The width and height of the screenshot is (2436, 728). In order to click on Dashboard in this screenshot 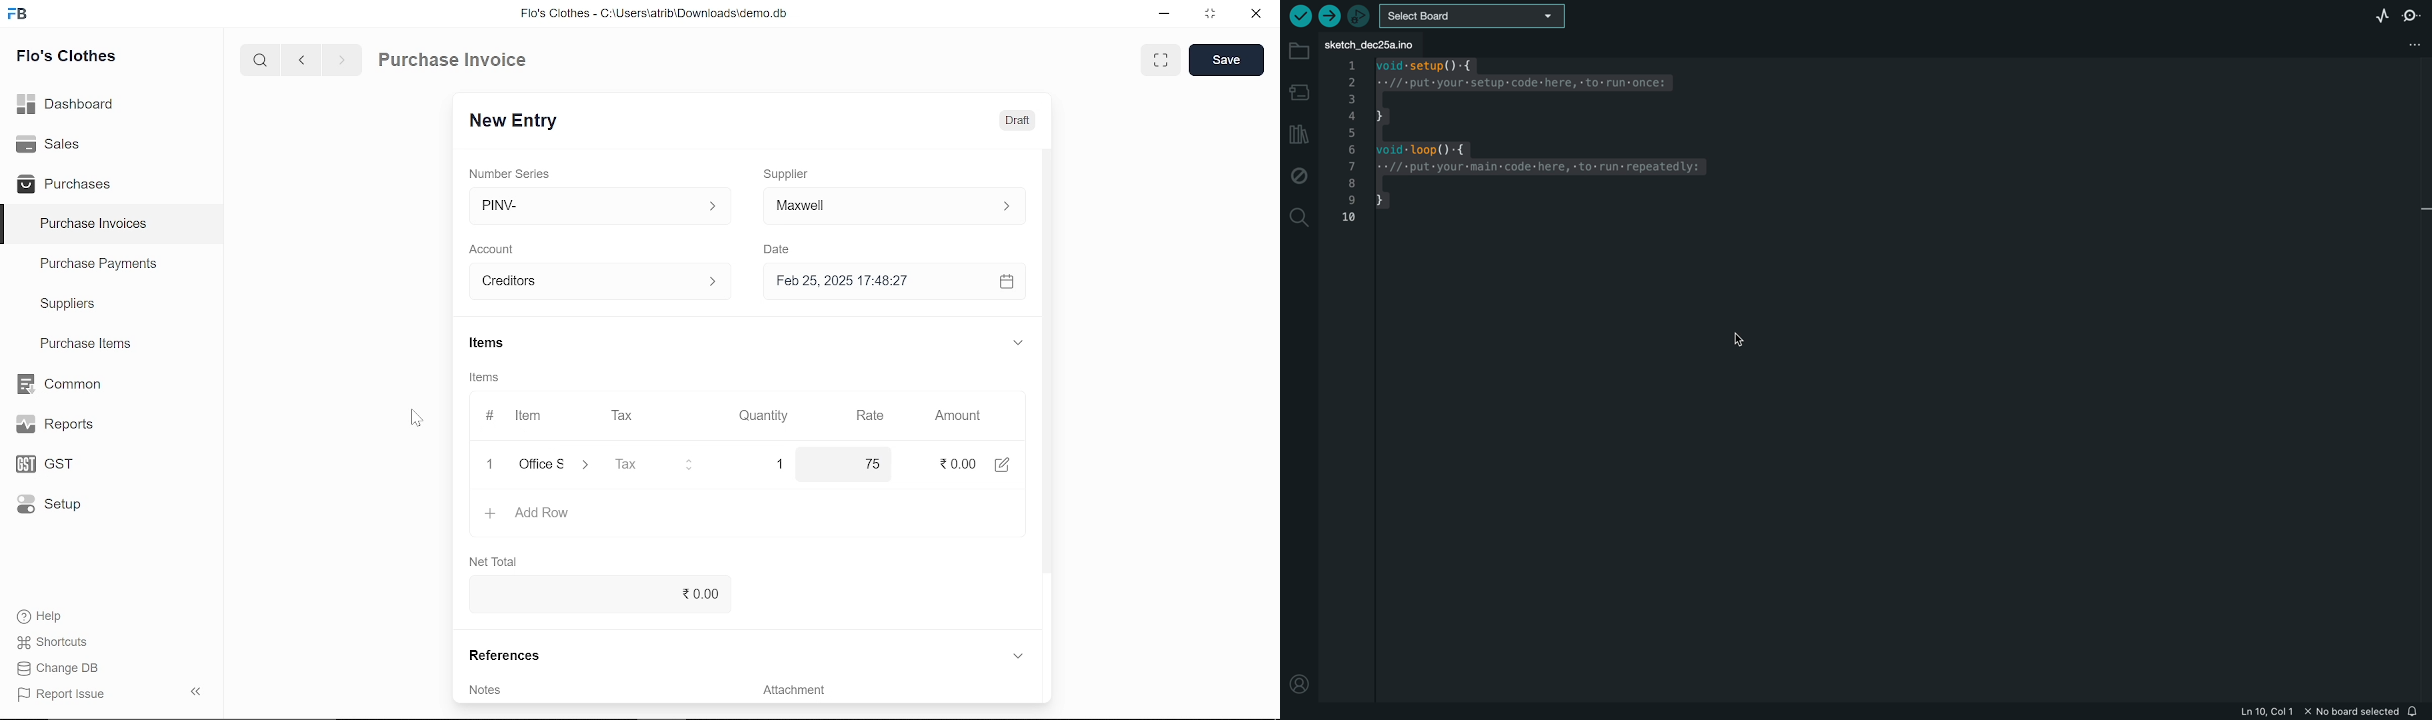, I will do `click(66, 102)`.